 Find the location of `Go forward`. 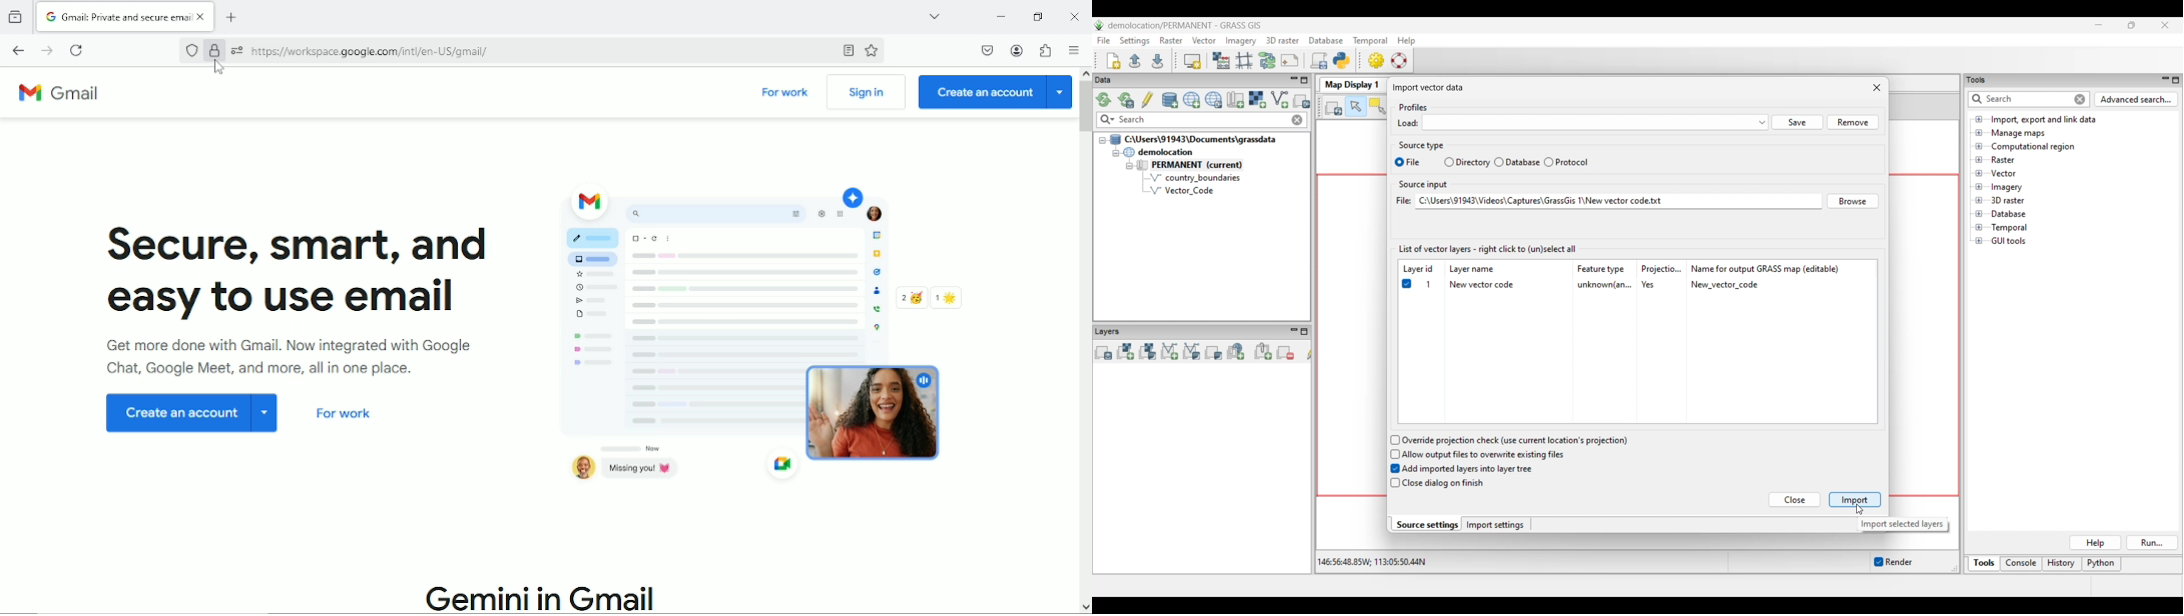

Go forward is located at coordinates (47, 50).